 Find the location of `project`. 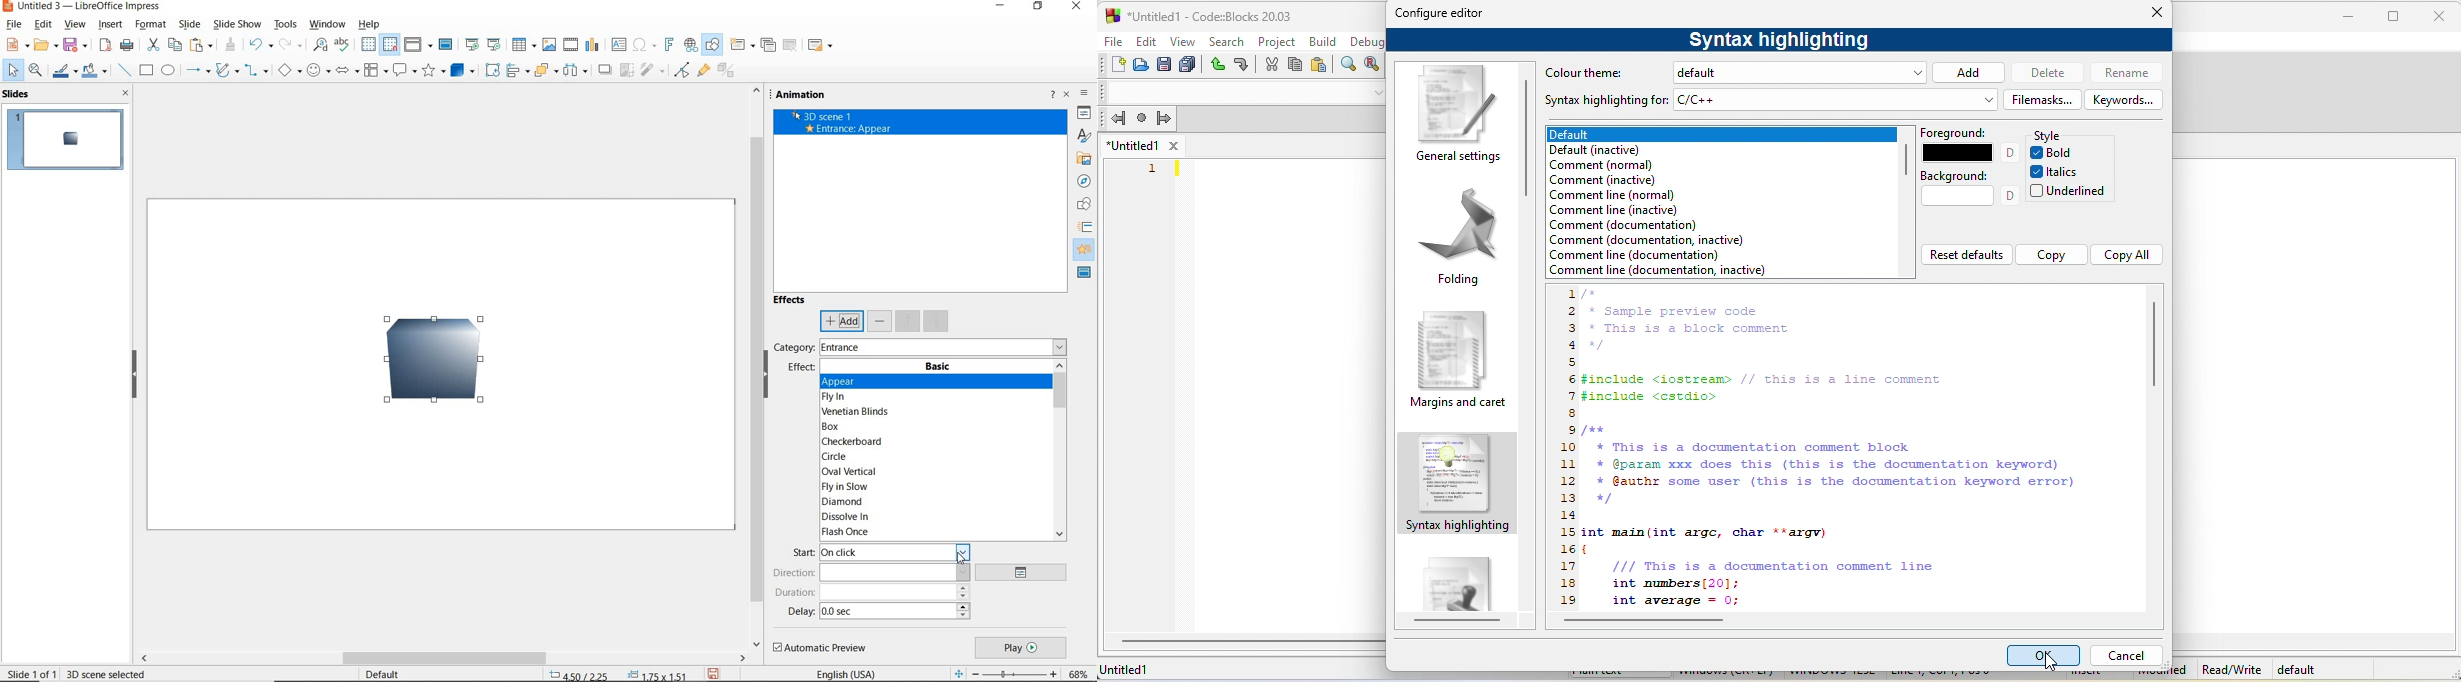

project is located at coordinates (1276, 42).